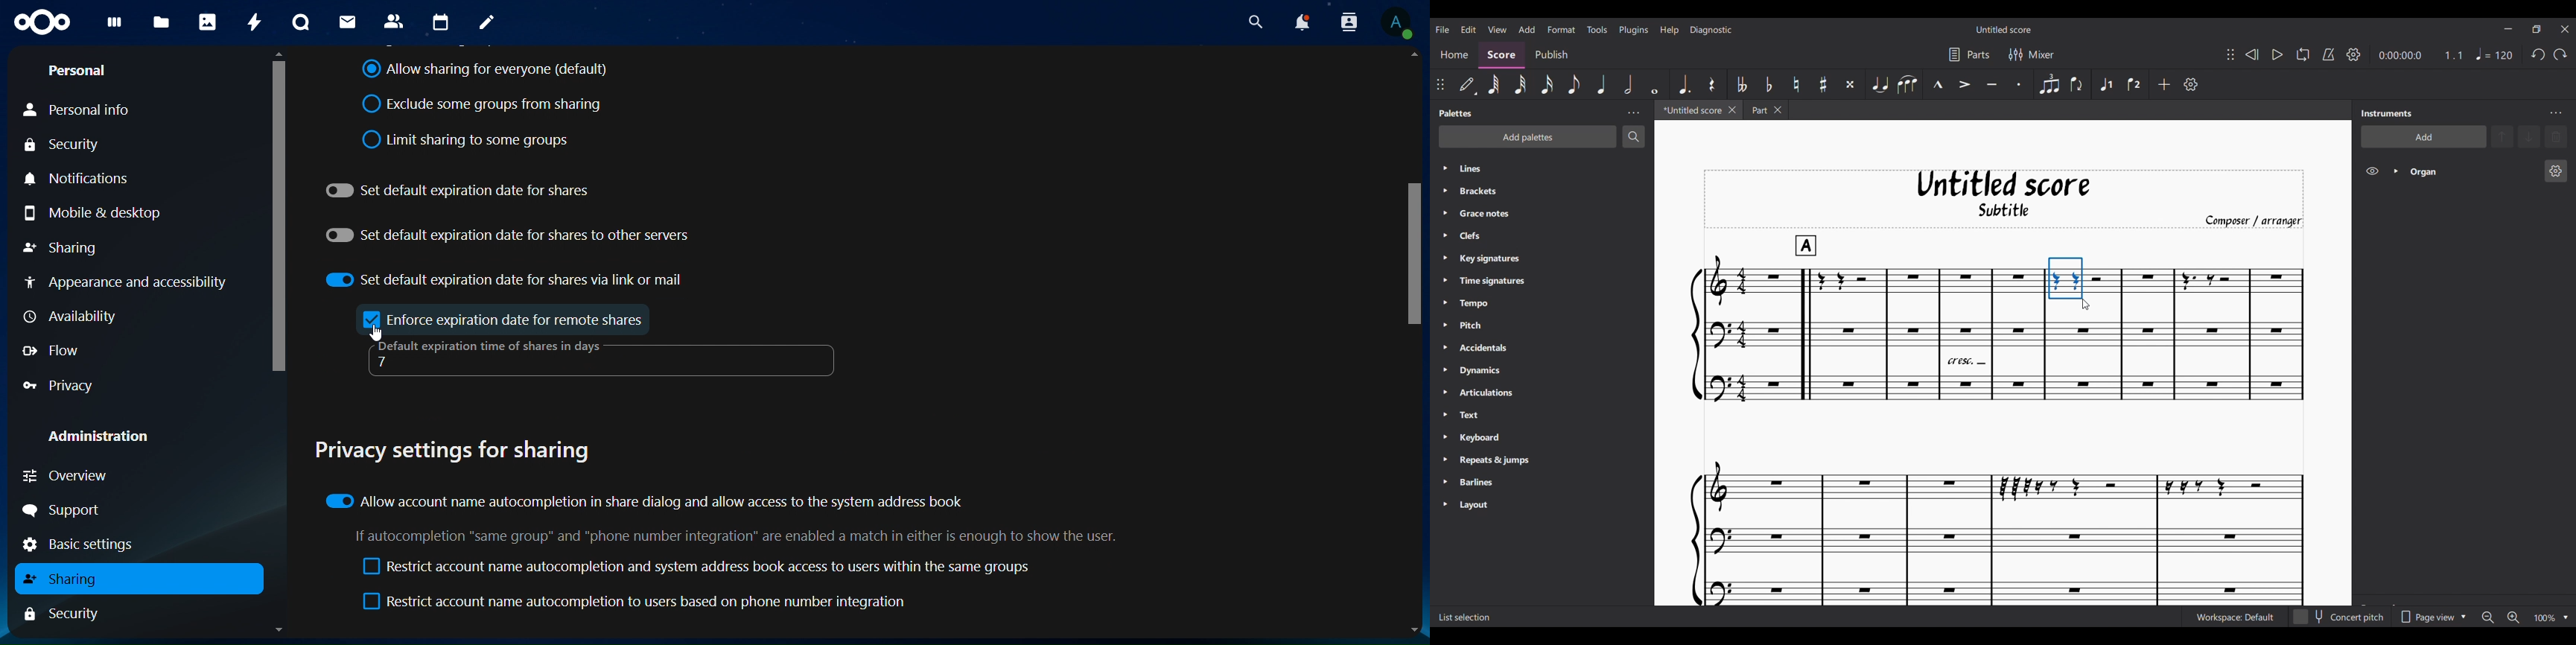  I want to click on Panel title, so click(2387, 113).